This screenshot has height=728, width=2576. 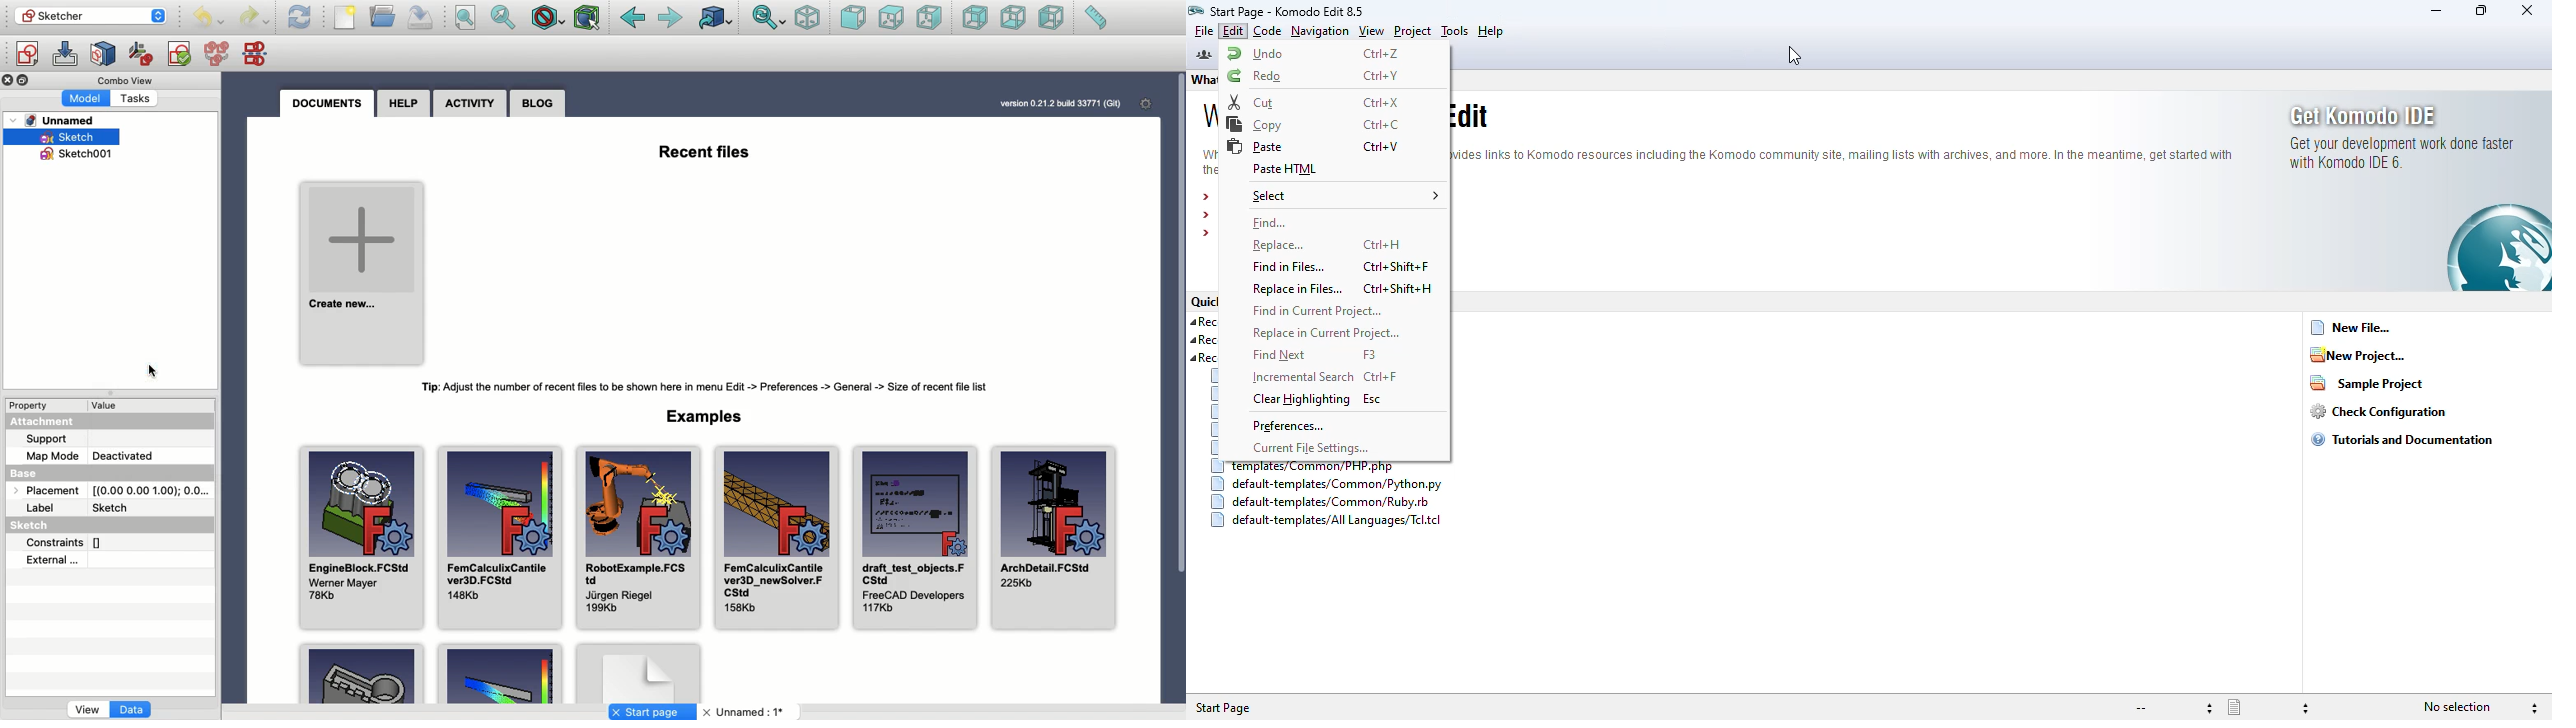 What do you see at coordinates (54, 559) in the screenshot?
I see `External ` at bounding box center [54, 559].